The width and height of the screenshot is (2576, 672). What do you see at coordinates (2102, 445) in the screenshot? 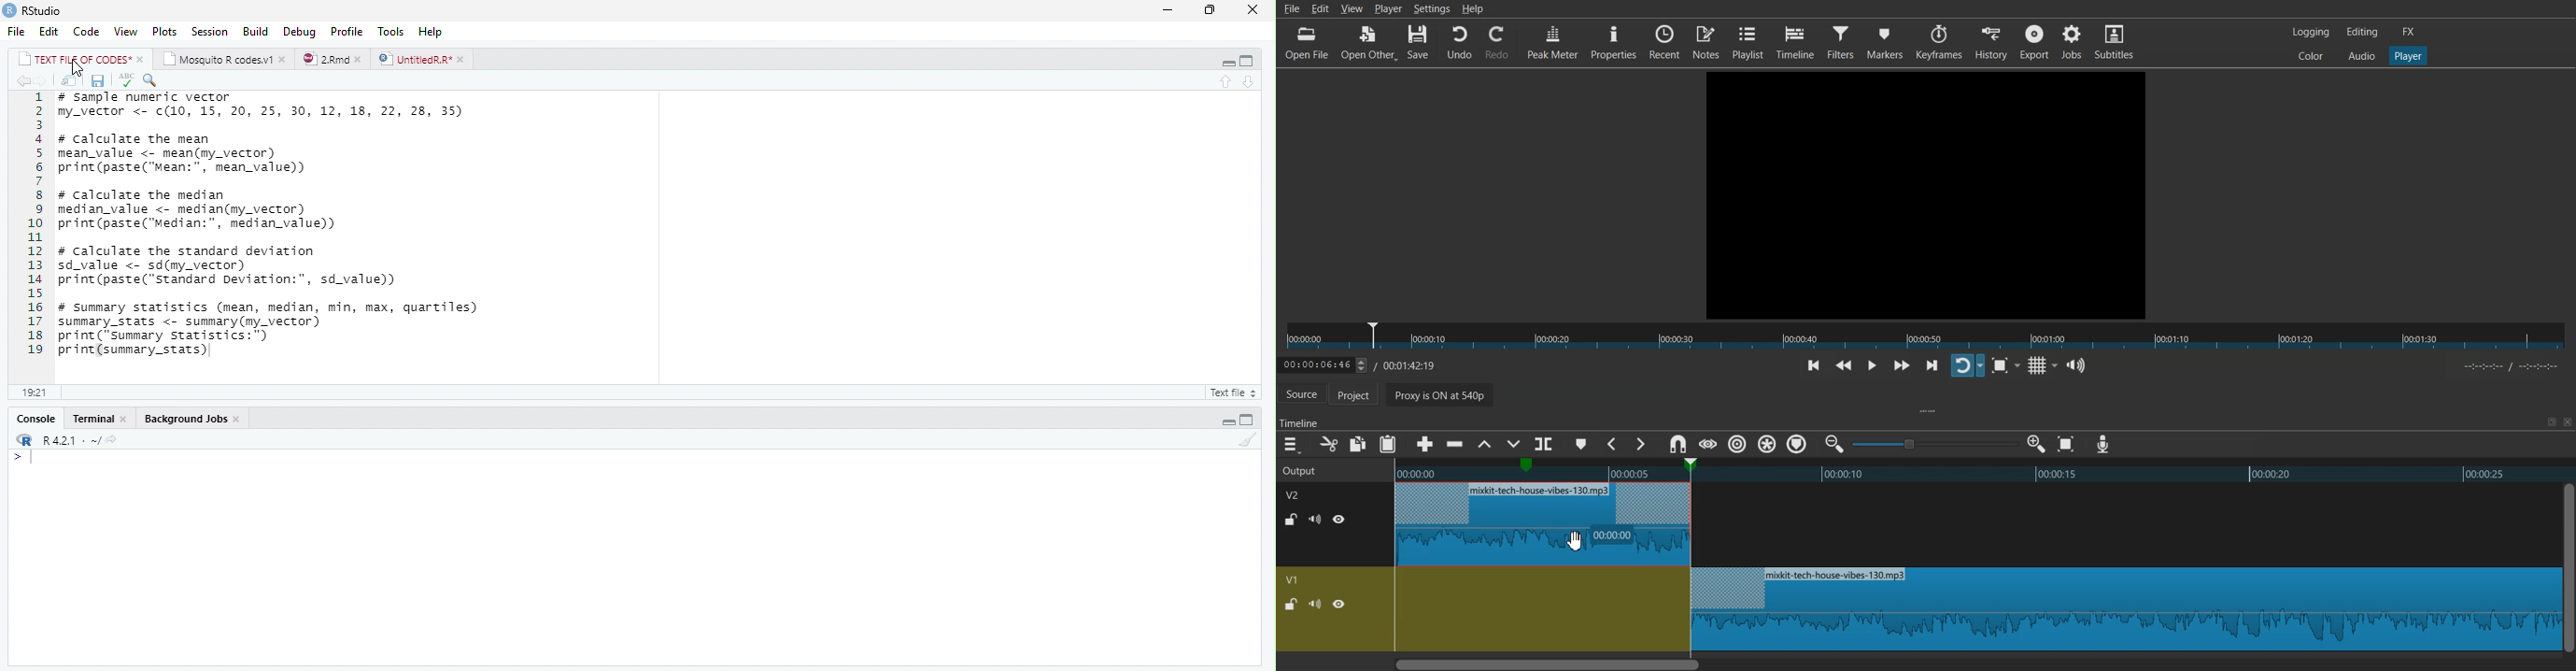
I see `Record audio` at bounding box center [2102, 445].